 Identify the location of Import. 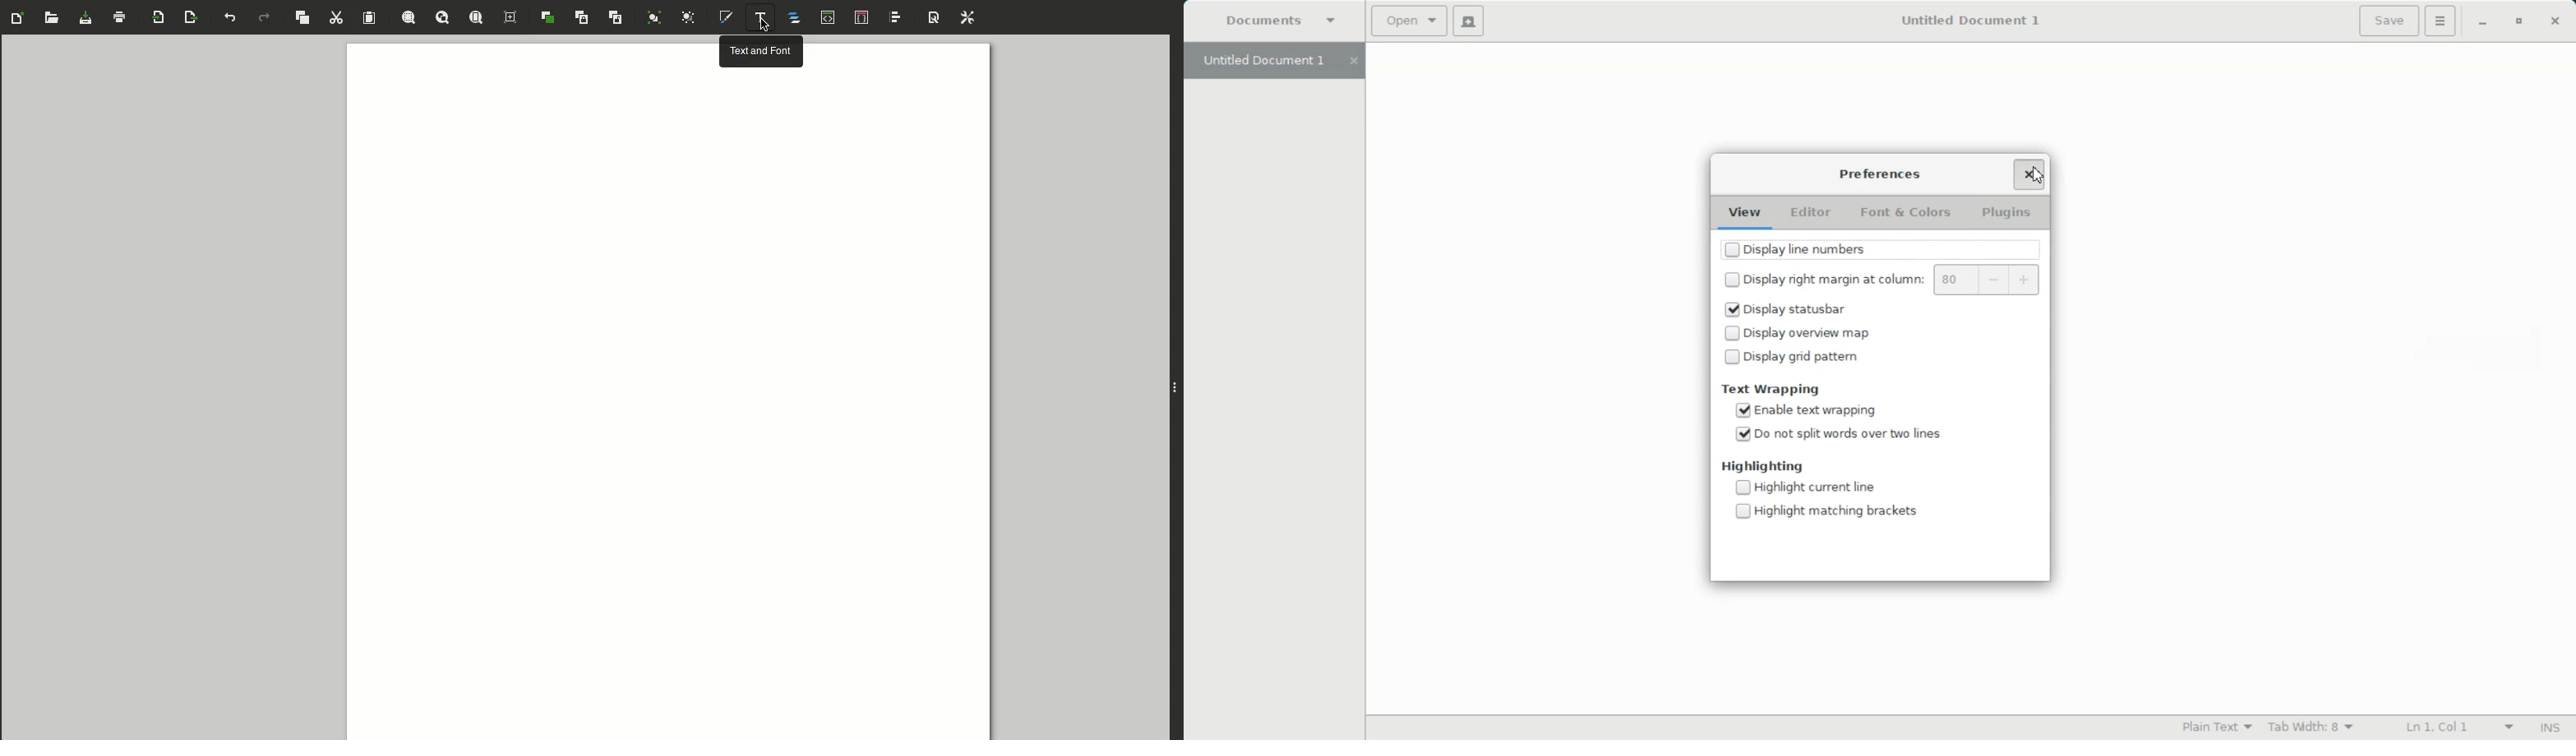
(160, 18).